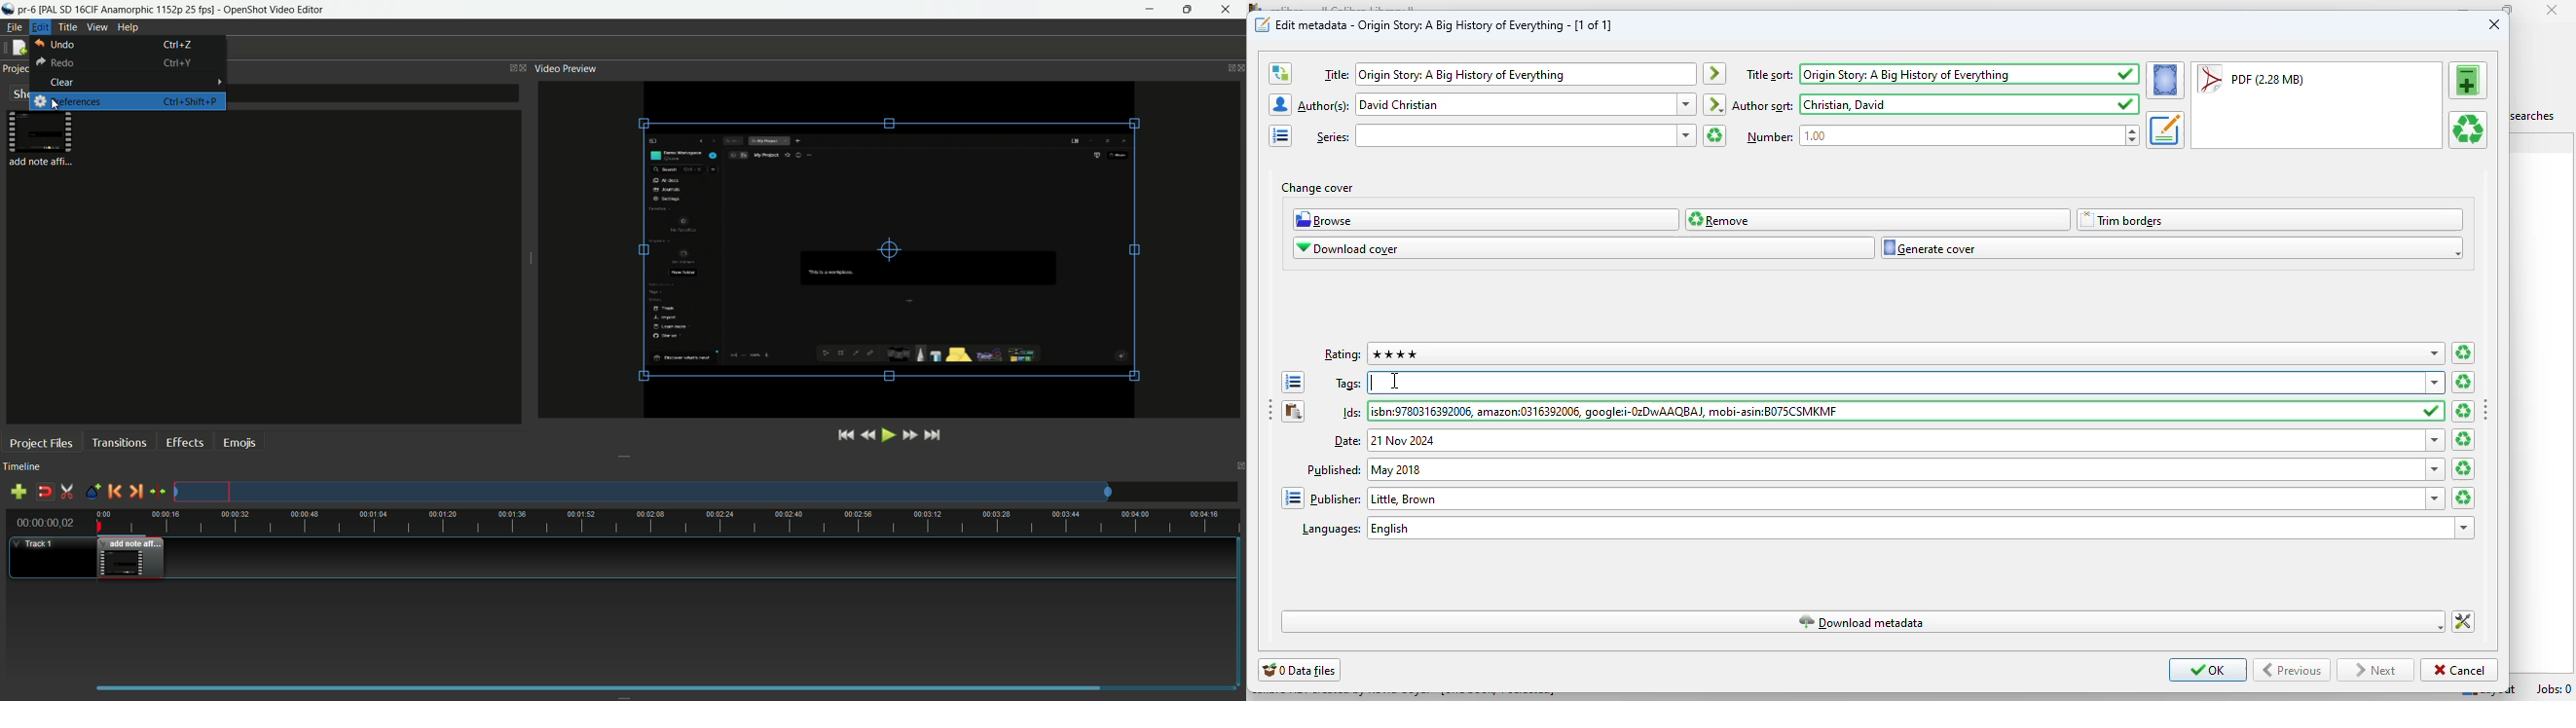 This screenshot has height=728, width=2576. Describe the element at coordinates (1353, 413) in the screenshot. I see `text` at that location.